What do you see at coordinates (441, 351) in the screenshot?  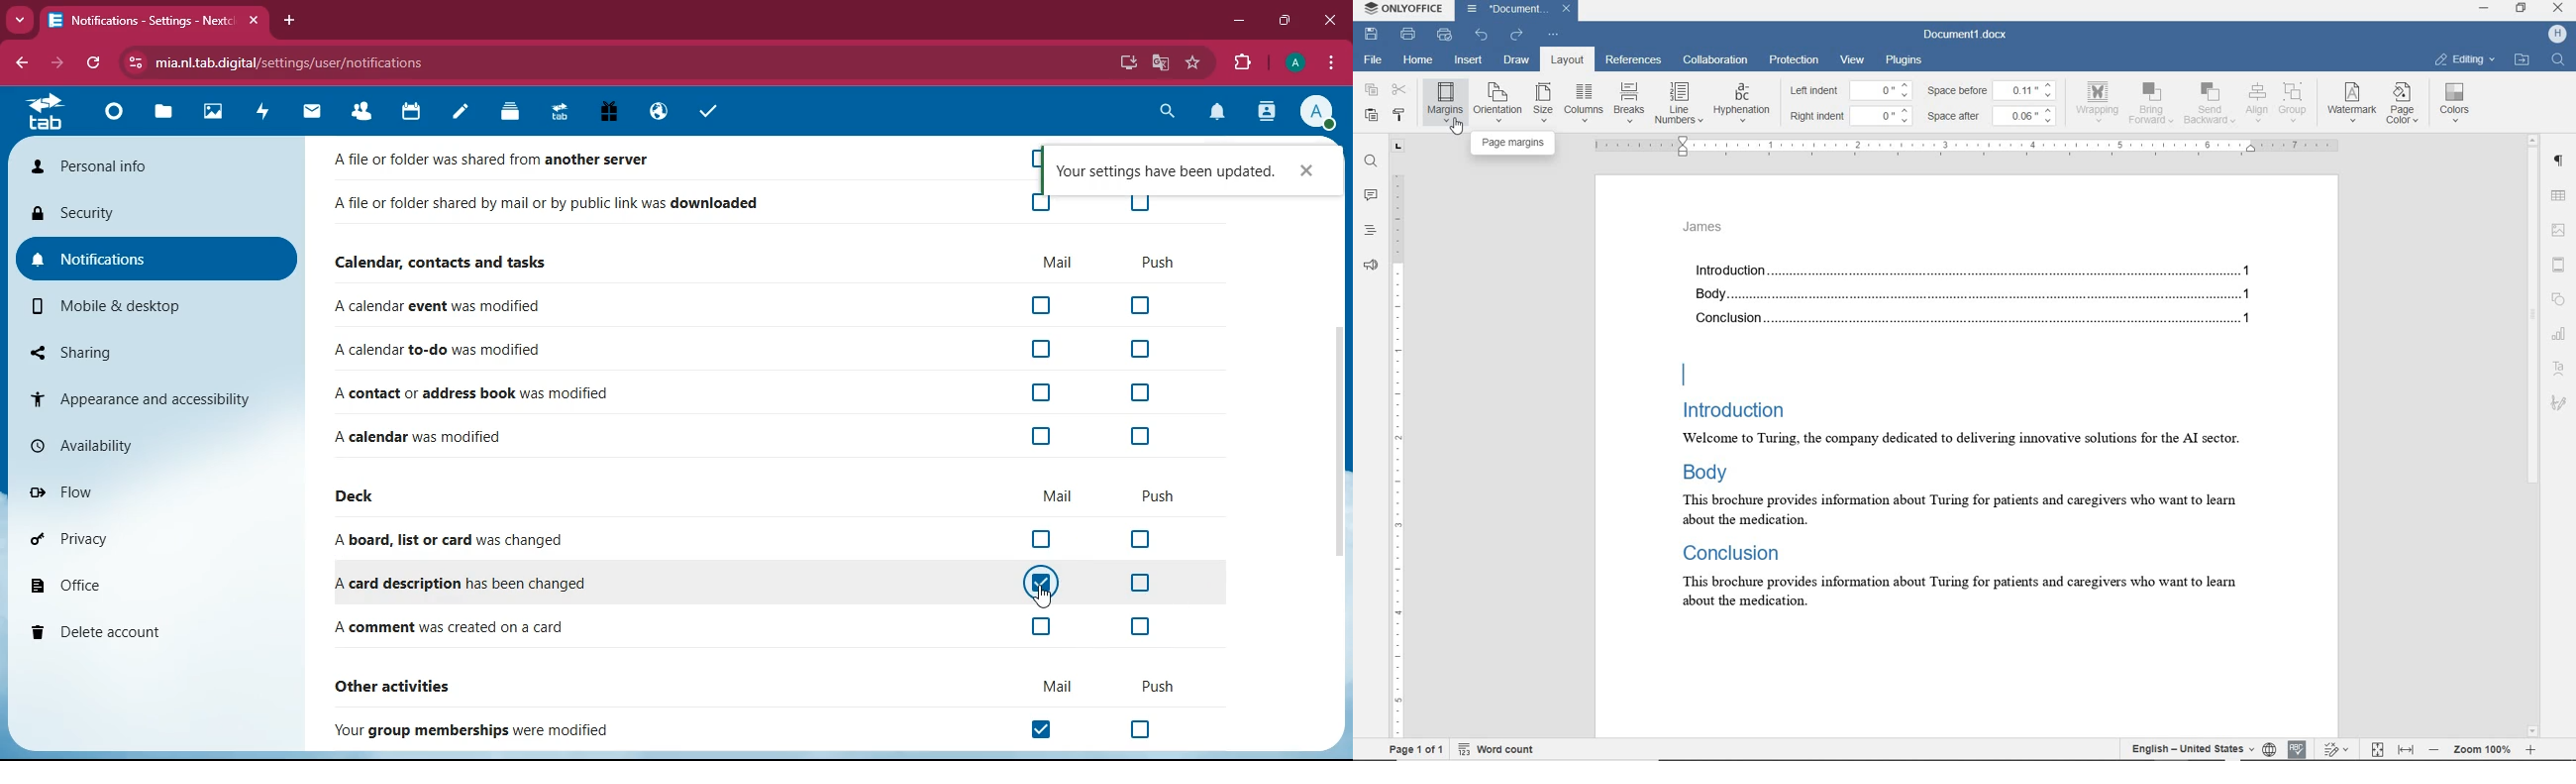 I see `A calendar to-do was modified` at bounding box center [441, 351].